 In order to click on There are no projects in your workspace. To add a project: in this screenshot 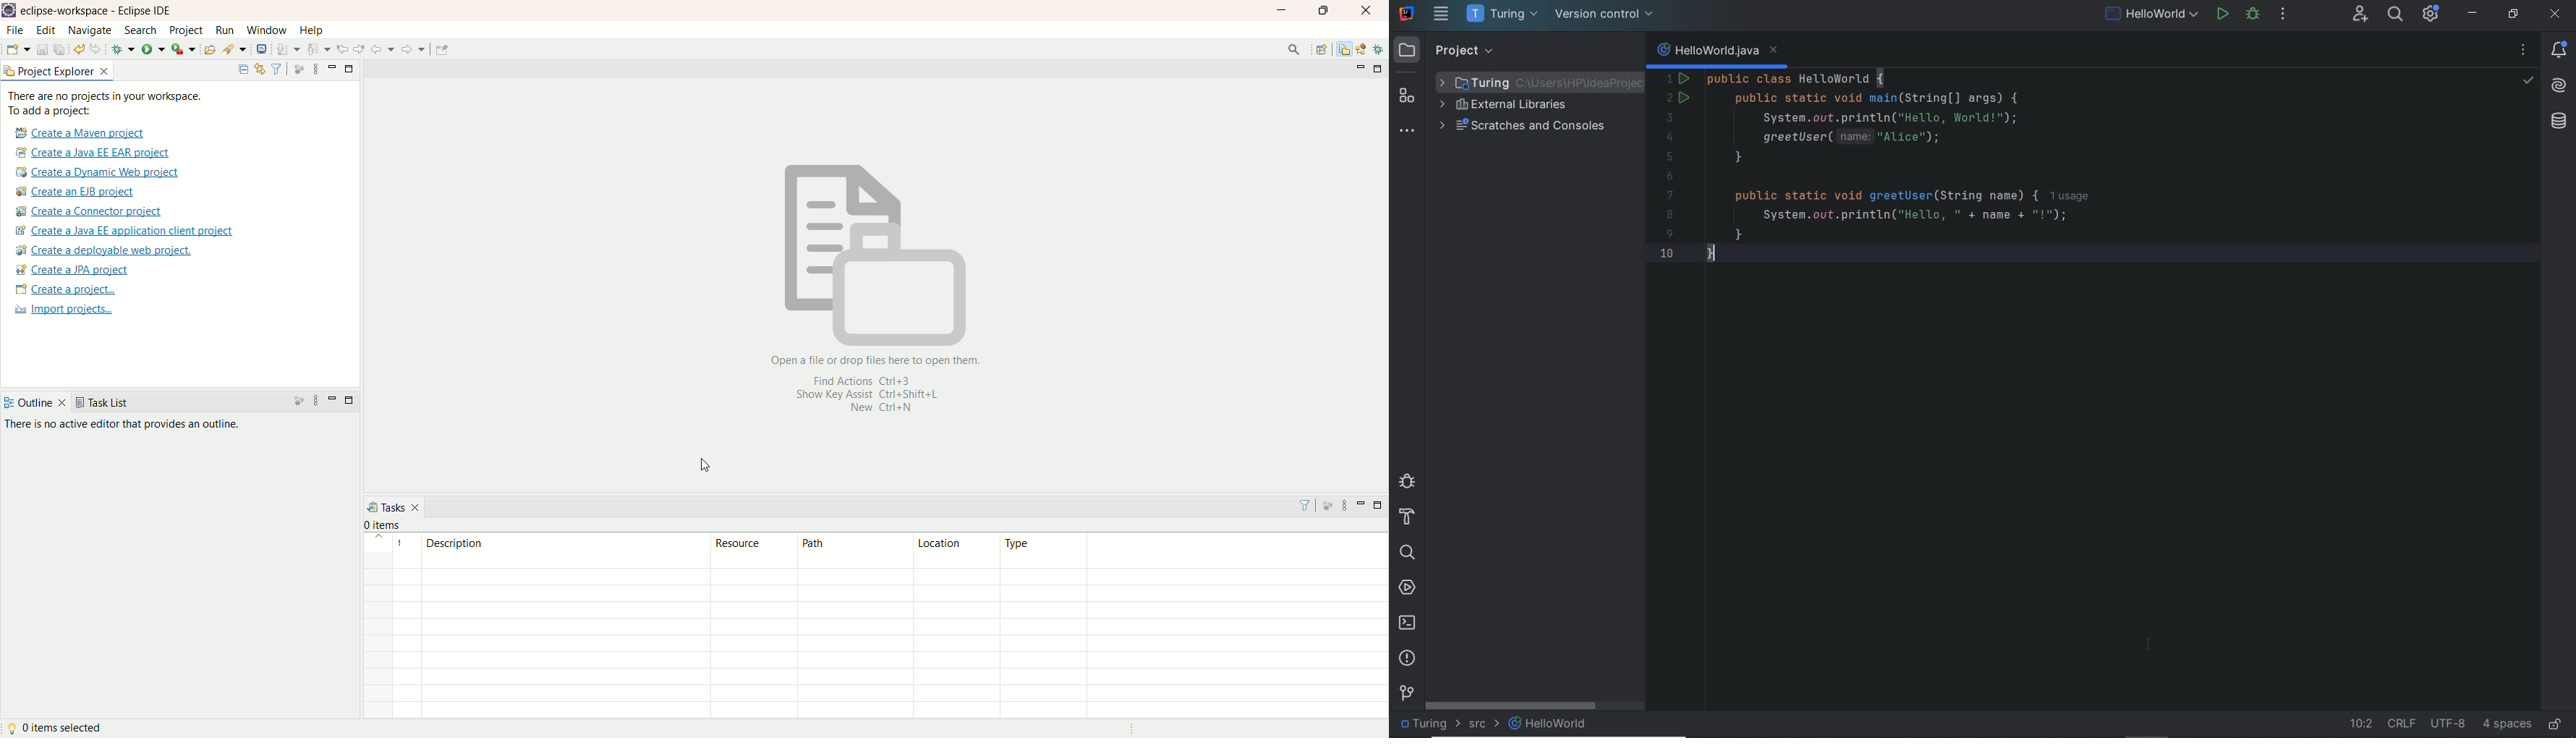, I will do `click(111, 102)`.